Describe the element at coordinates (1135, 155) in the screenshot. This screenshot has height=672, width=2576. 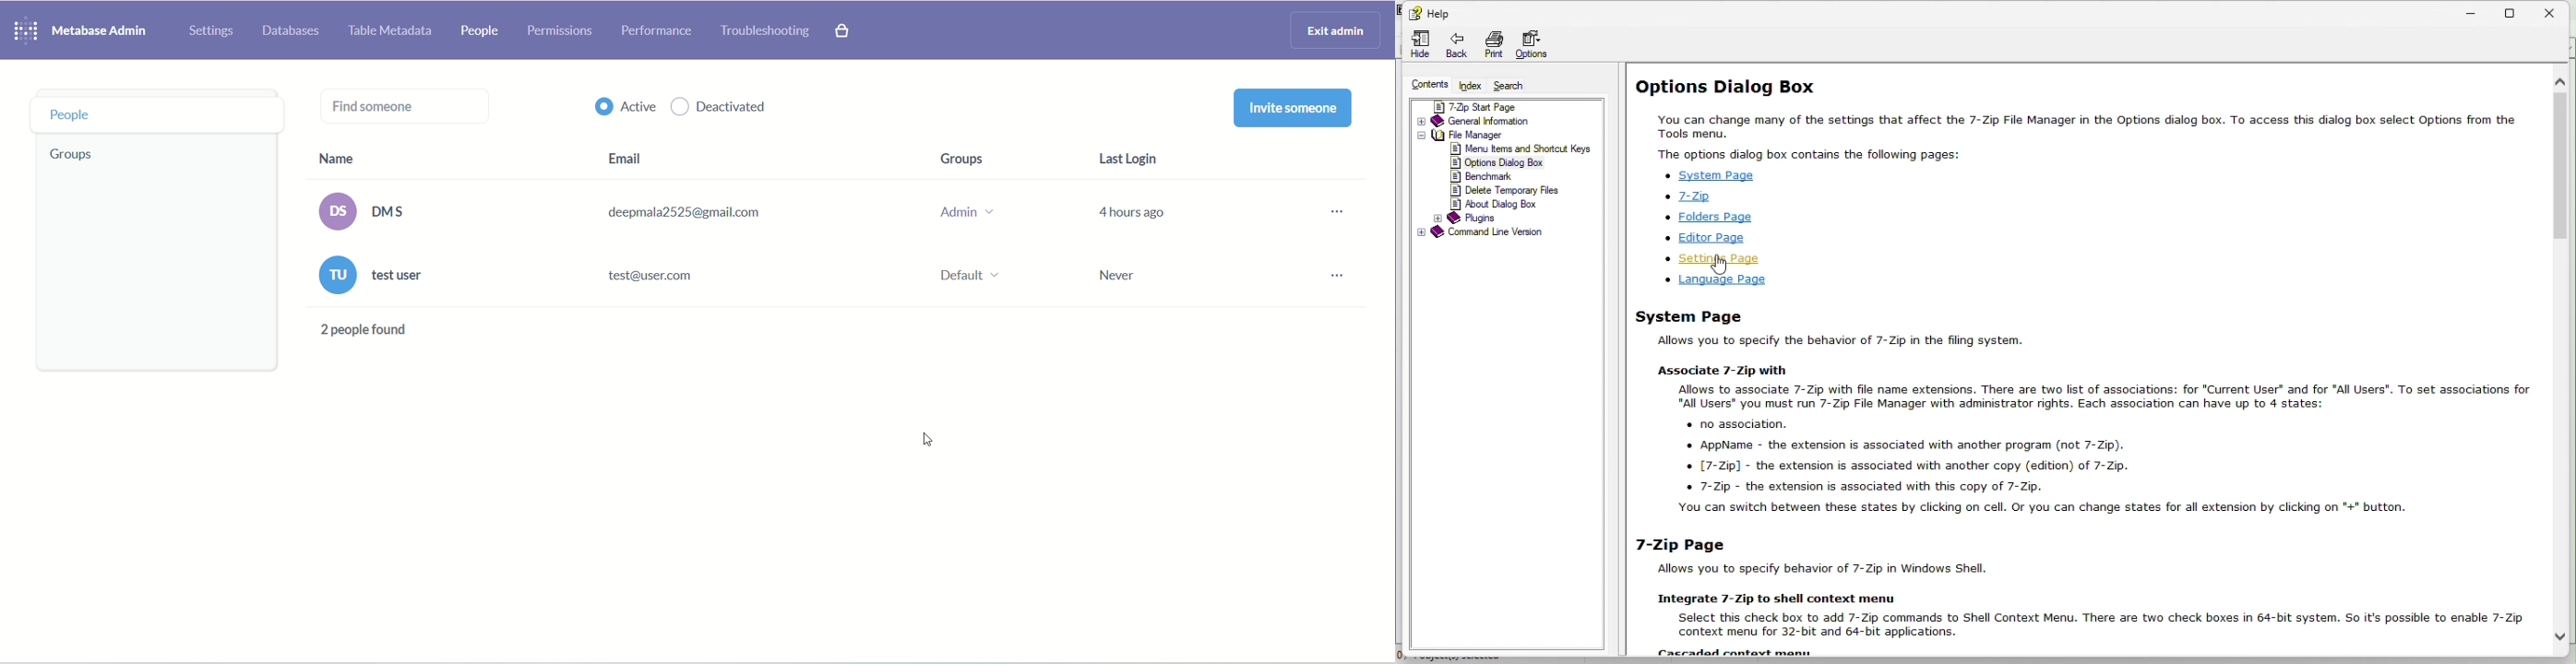
I see `last login` at that location.